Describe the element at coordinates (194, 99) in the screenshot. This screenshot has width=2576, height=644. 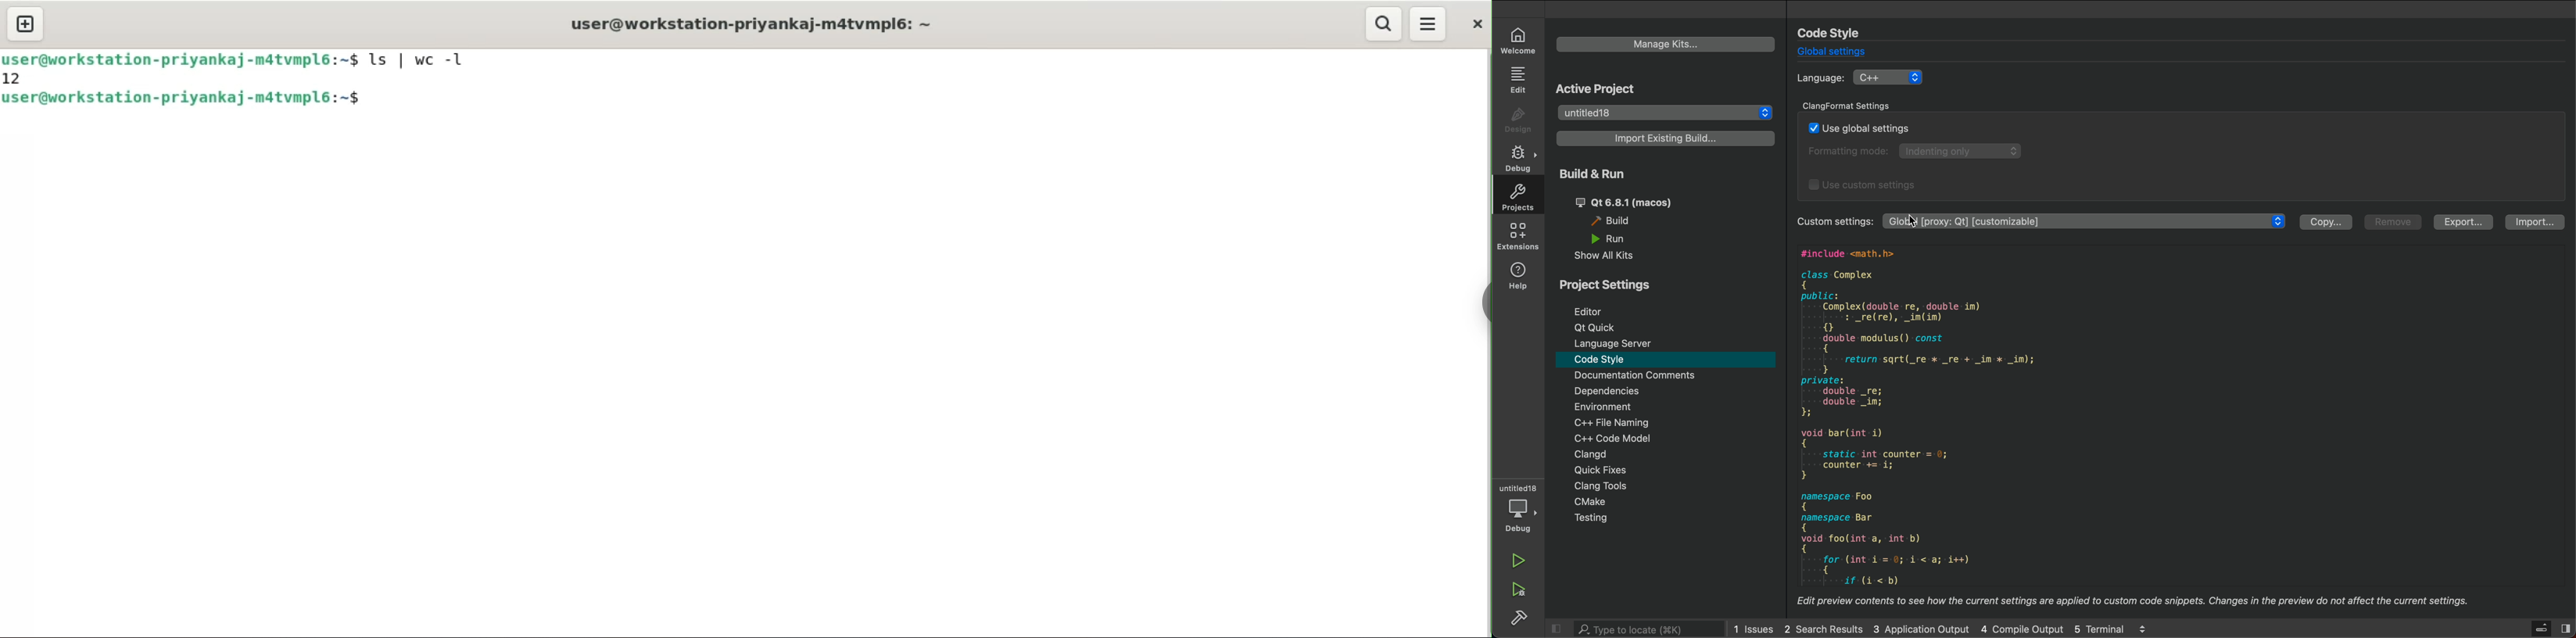
I see `user@workstation-priyankaj-m4tvmpl6: ~$` at that location.